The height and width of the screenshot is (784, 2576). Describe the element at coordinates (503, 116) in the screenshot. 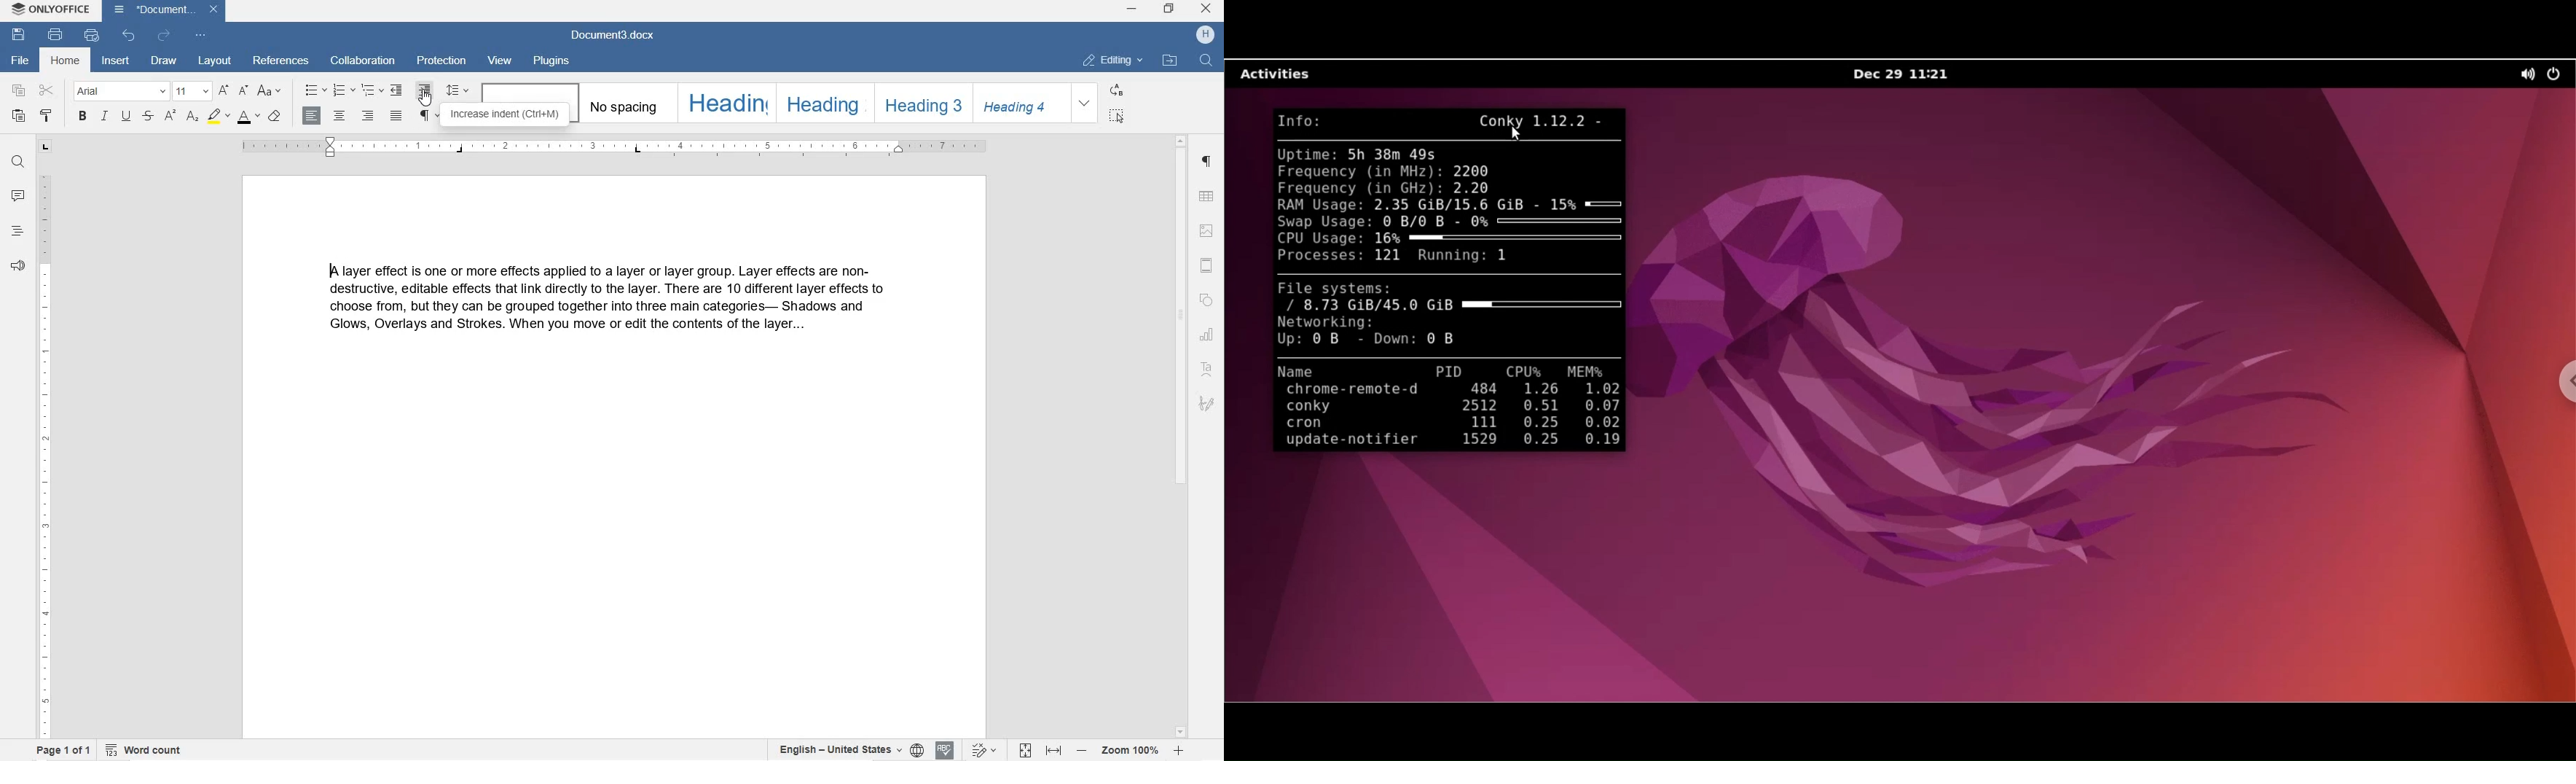

I see `INCREASE INDENT` at that location.